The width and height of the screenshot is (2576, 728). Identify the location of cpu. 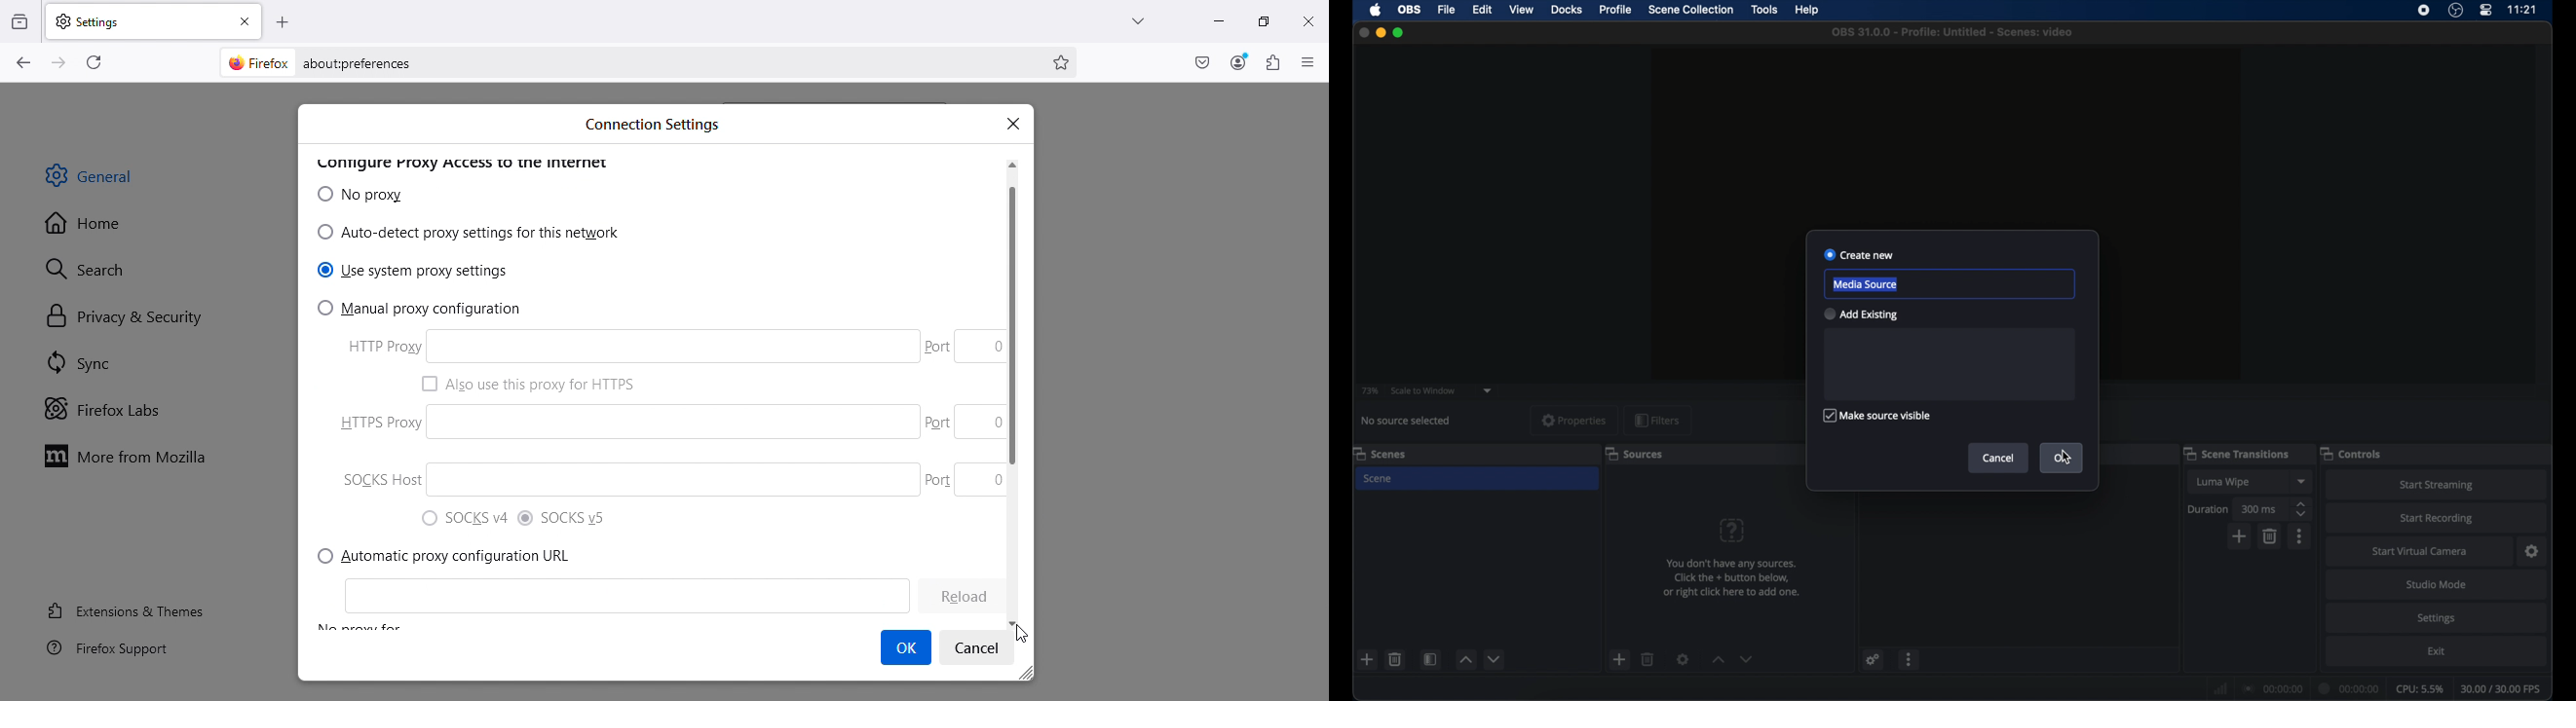
(2420, 689).